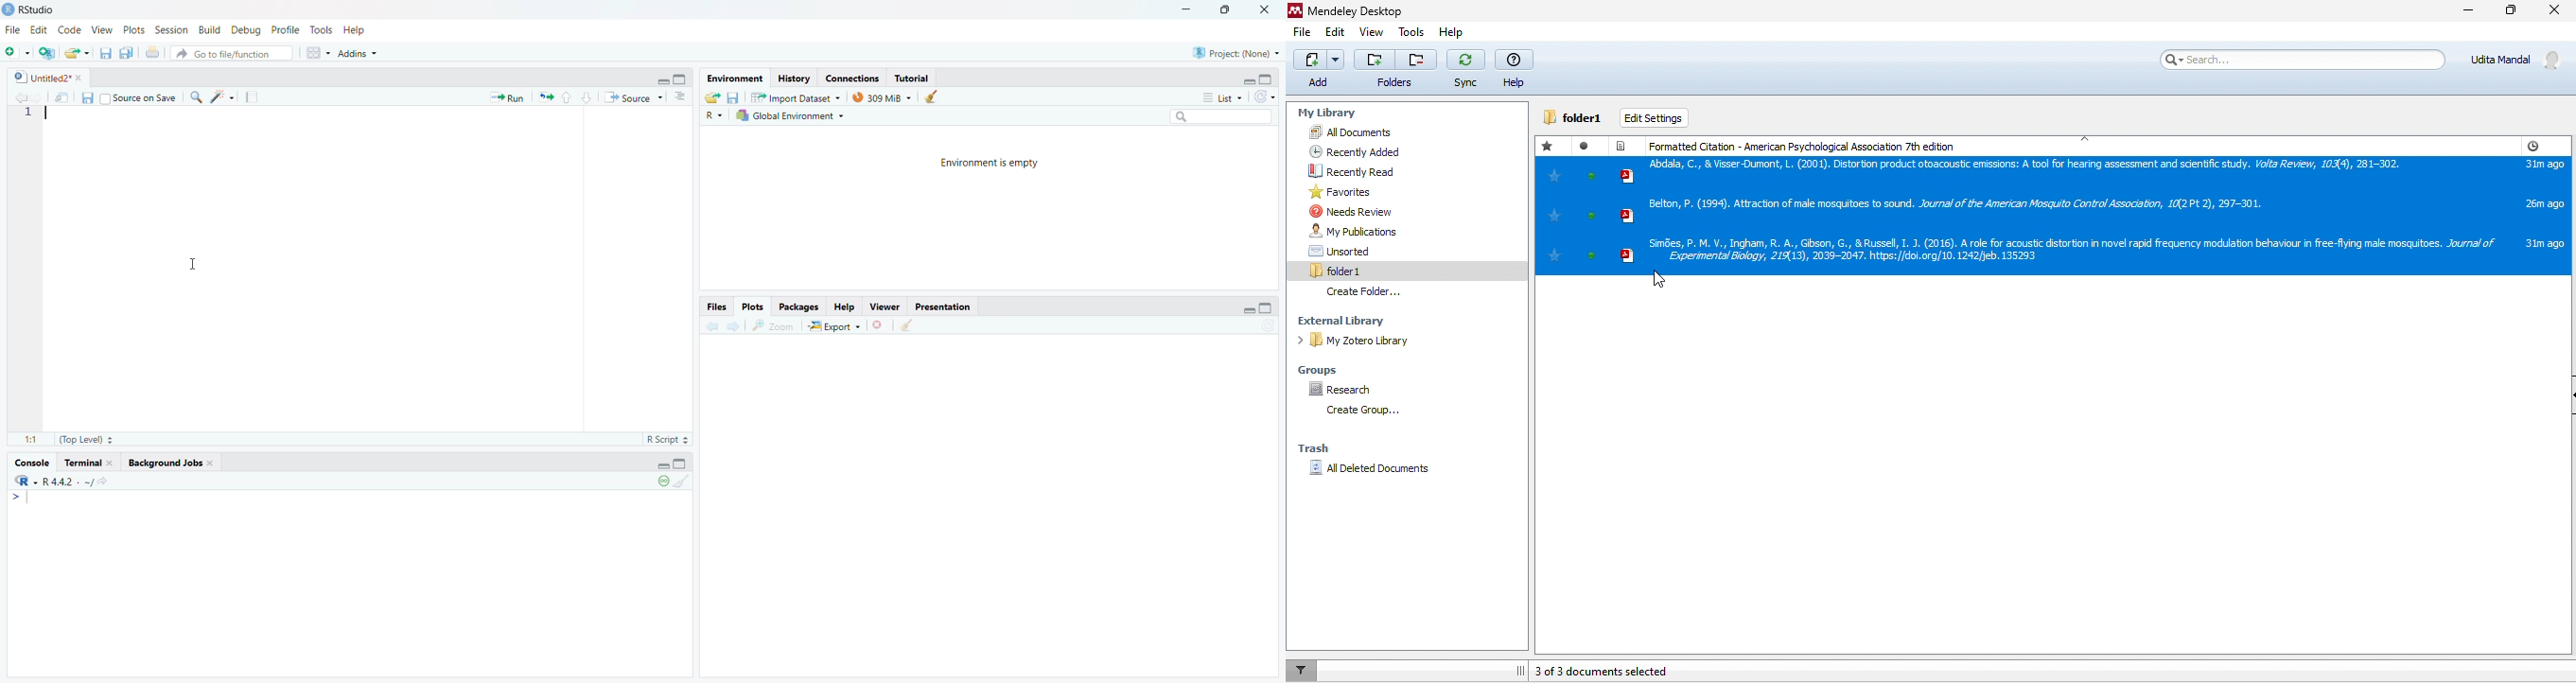 The width and height of the screenshot is (2576, 700). I want to click on all deleted documents, so click(1371, 474).